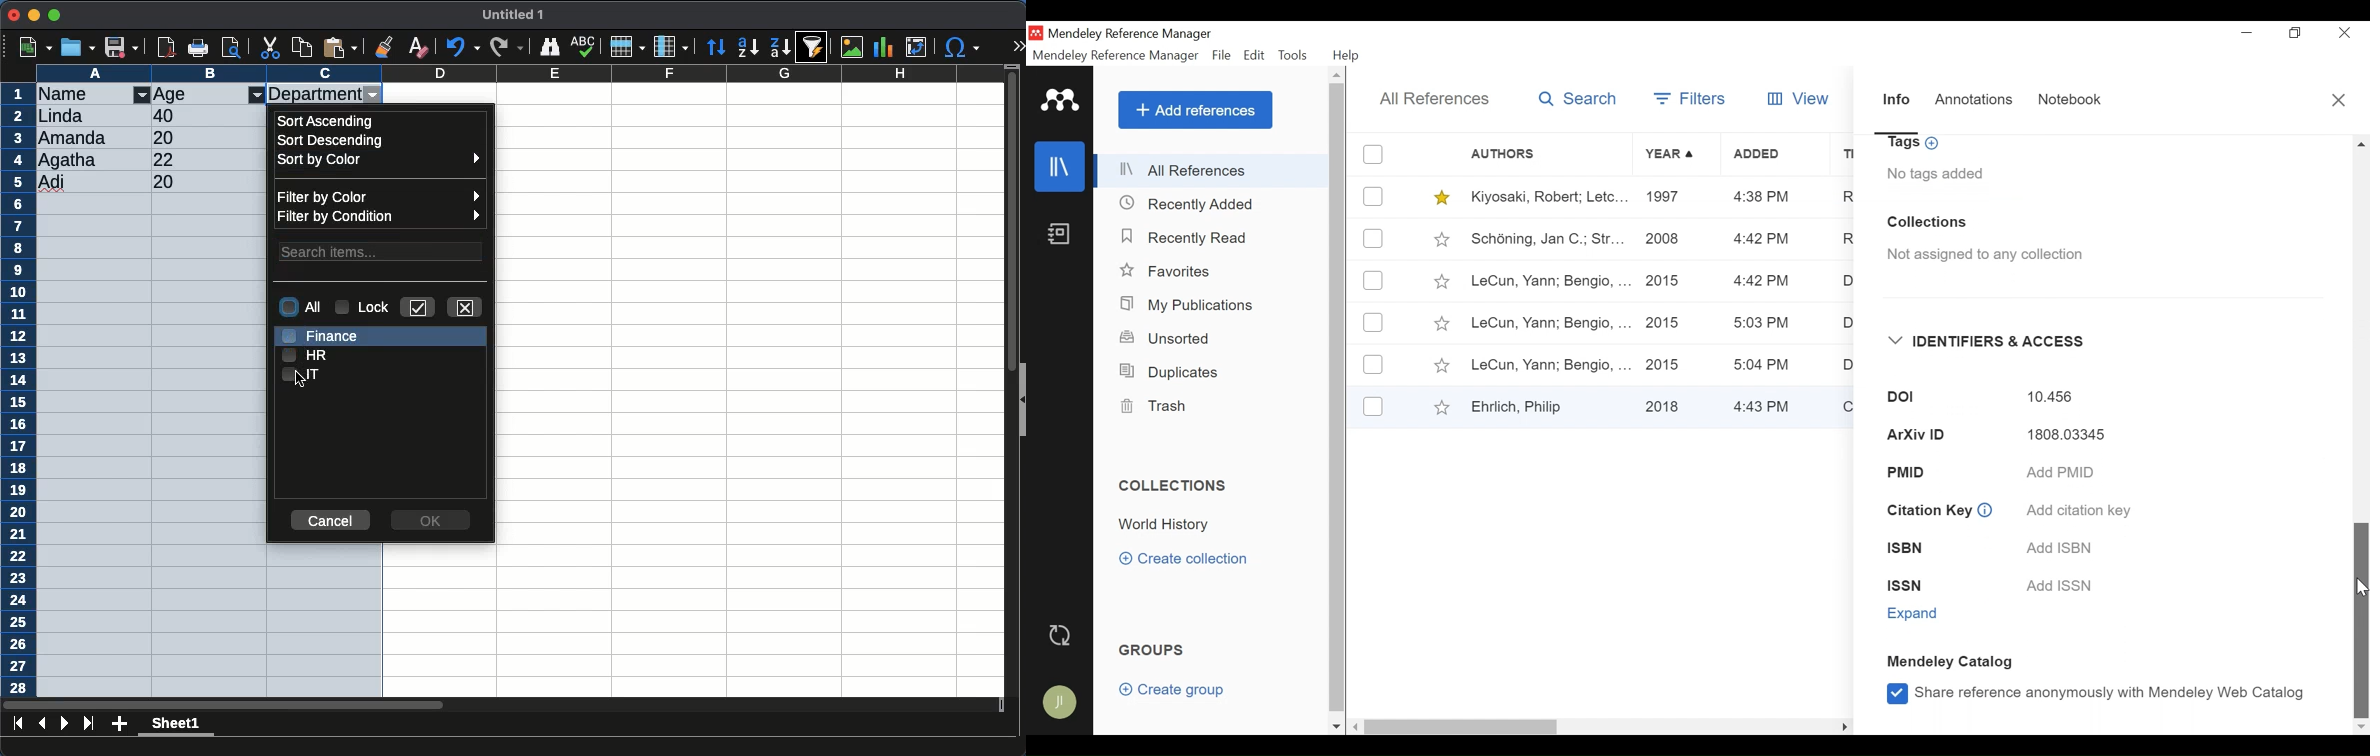  I want to click on Mendeley Reference Manager, so click(1117, 55).